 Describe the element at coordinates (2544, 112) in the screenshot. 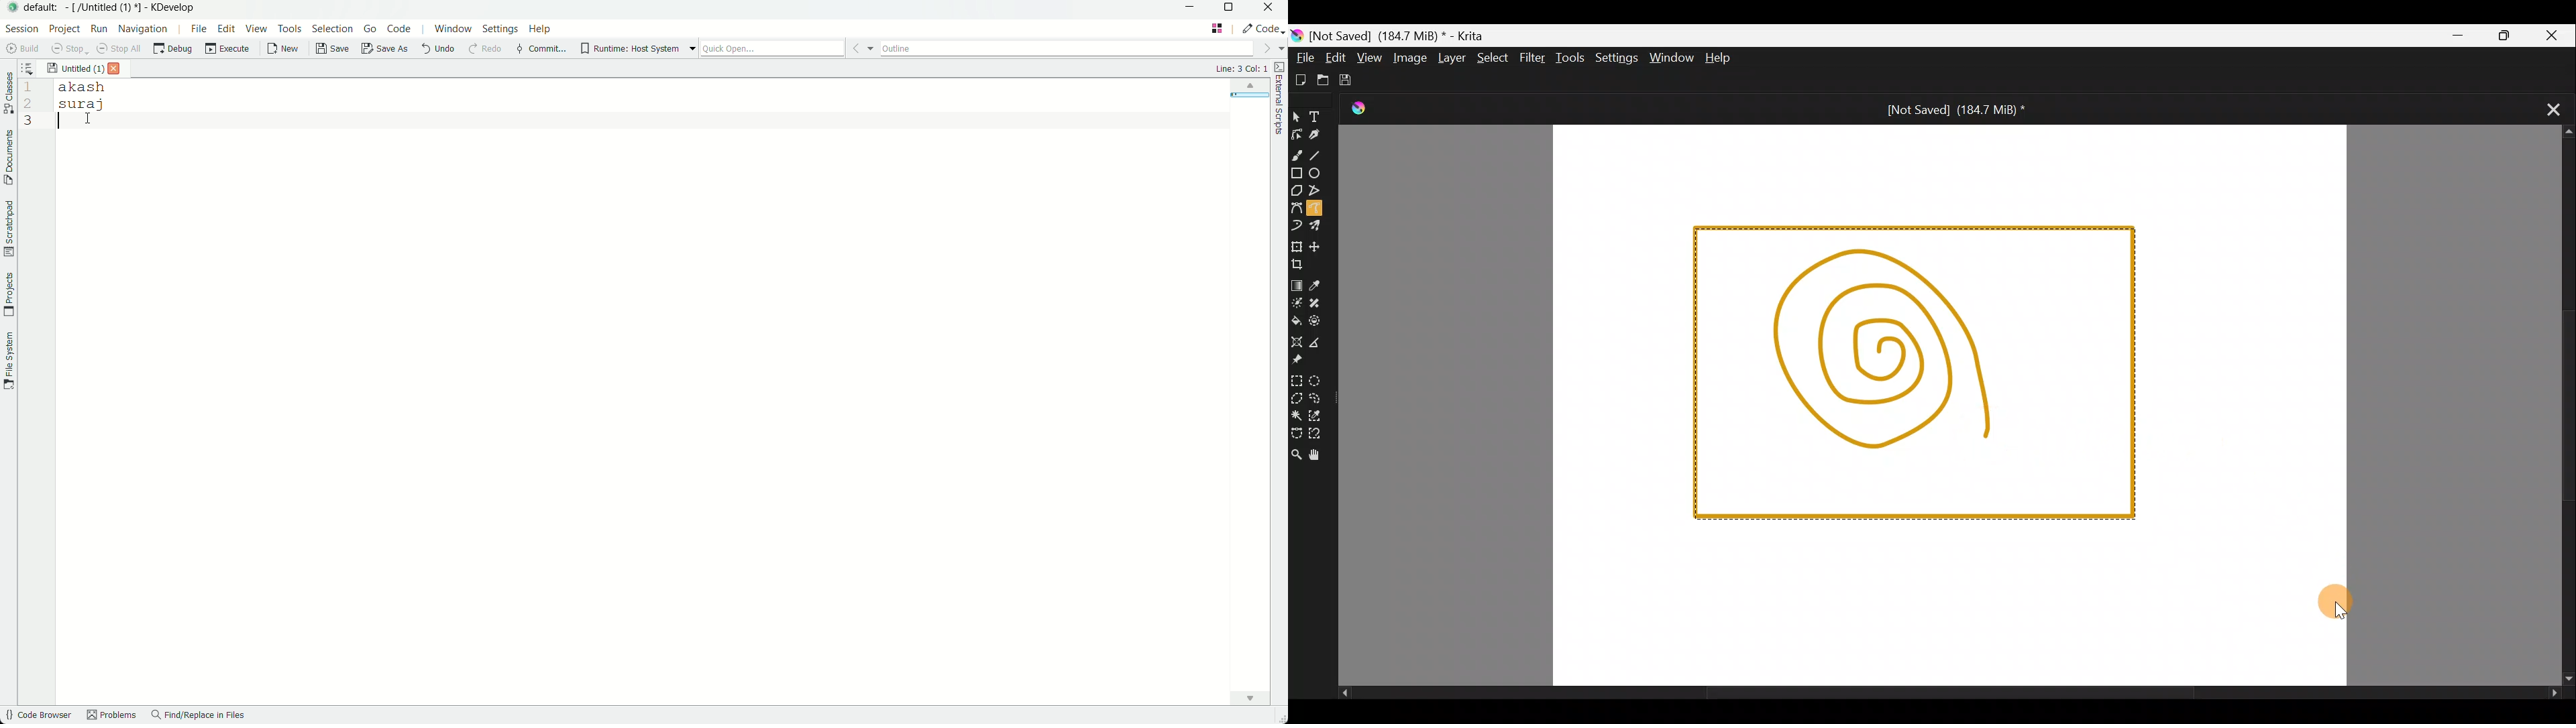

I see `Close tab` at that location.